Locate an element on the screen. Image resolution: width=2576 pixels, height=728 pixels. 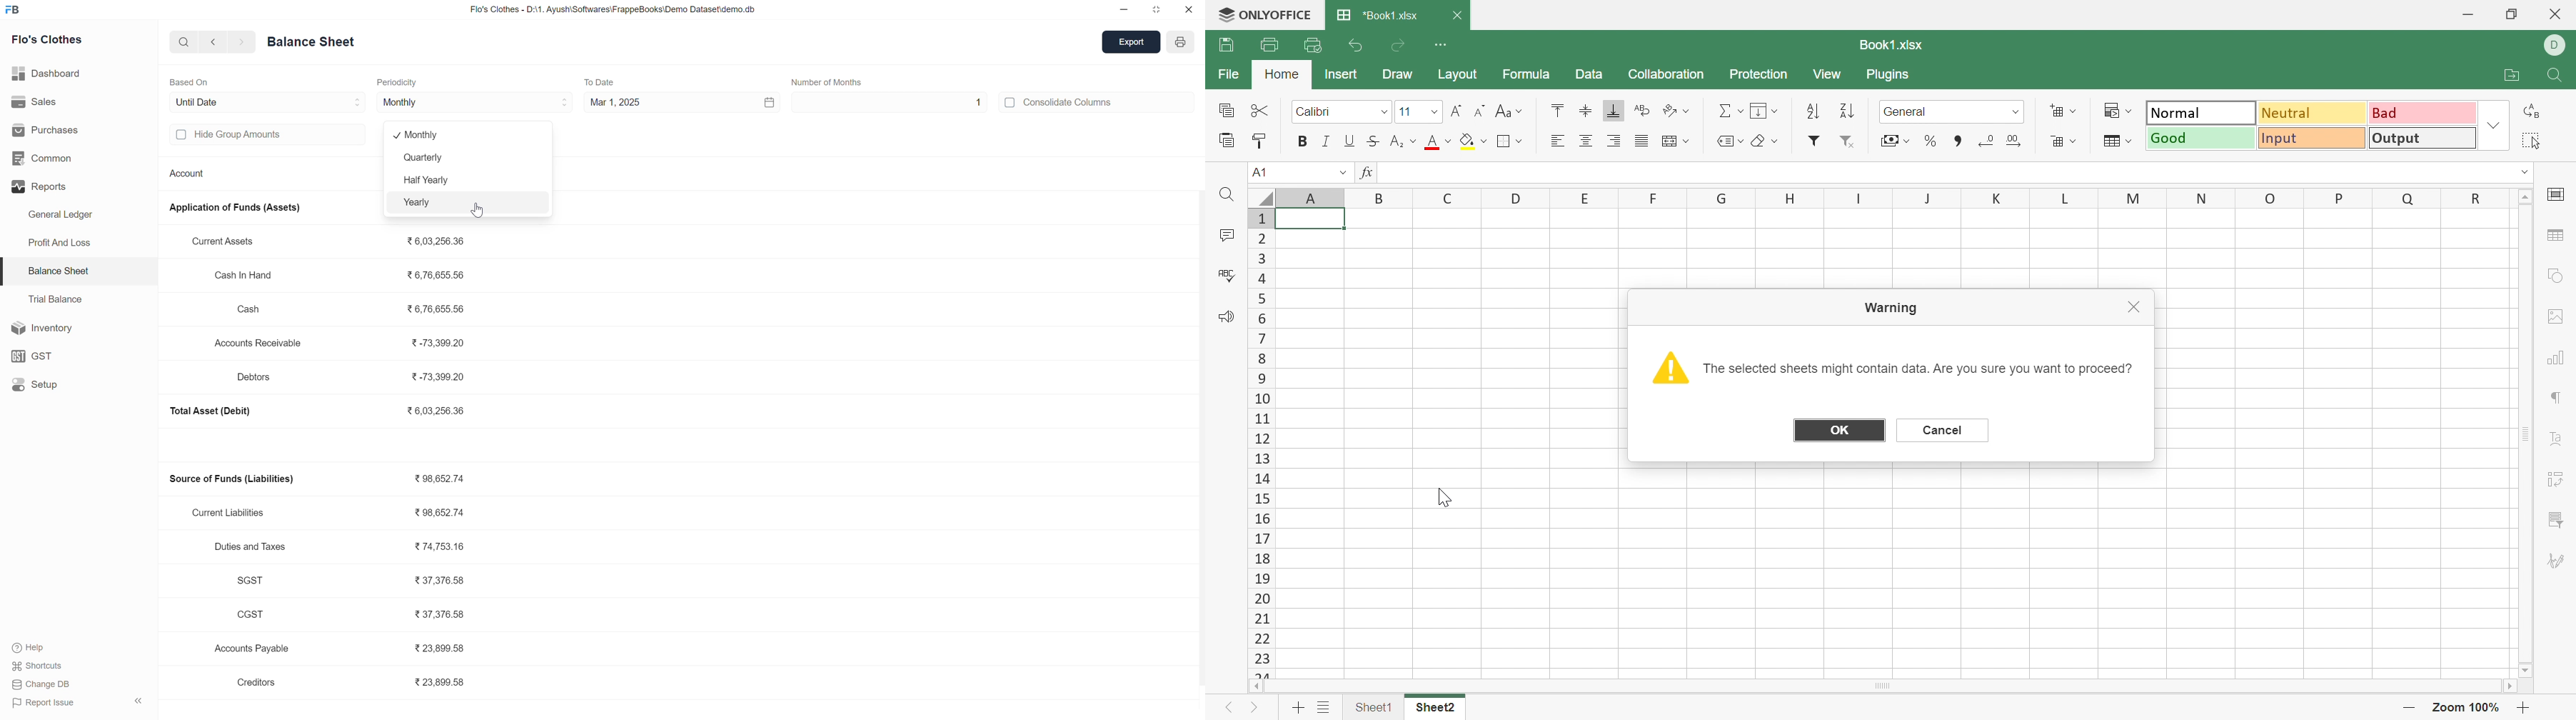
A1 is located at coordinates (1264, 171).